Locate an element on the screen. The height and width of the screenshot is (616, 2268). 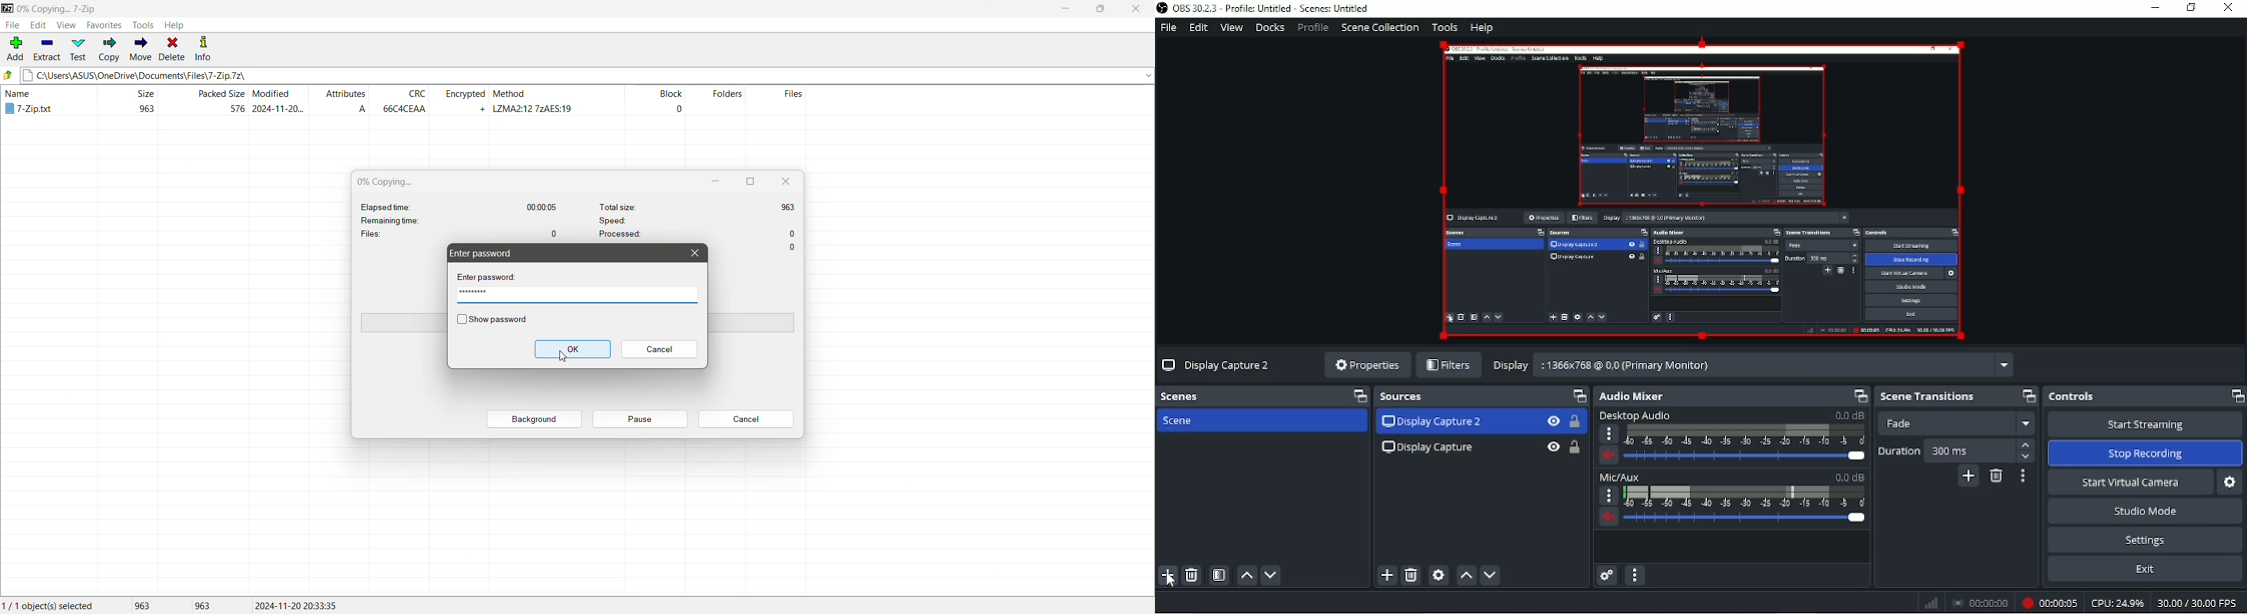
Filters is located at coordinates (1451, 366).